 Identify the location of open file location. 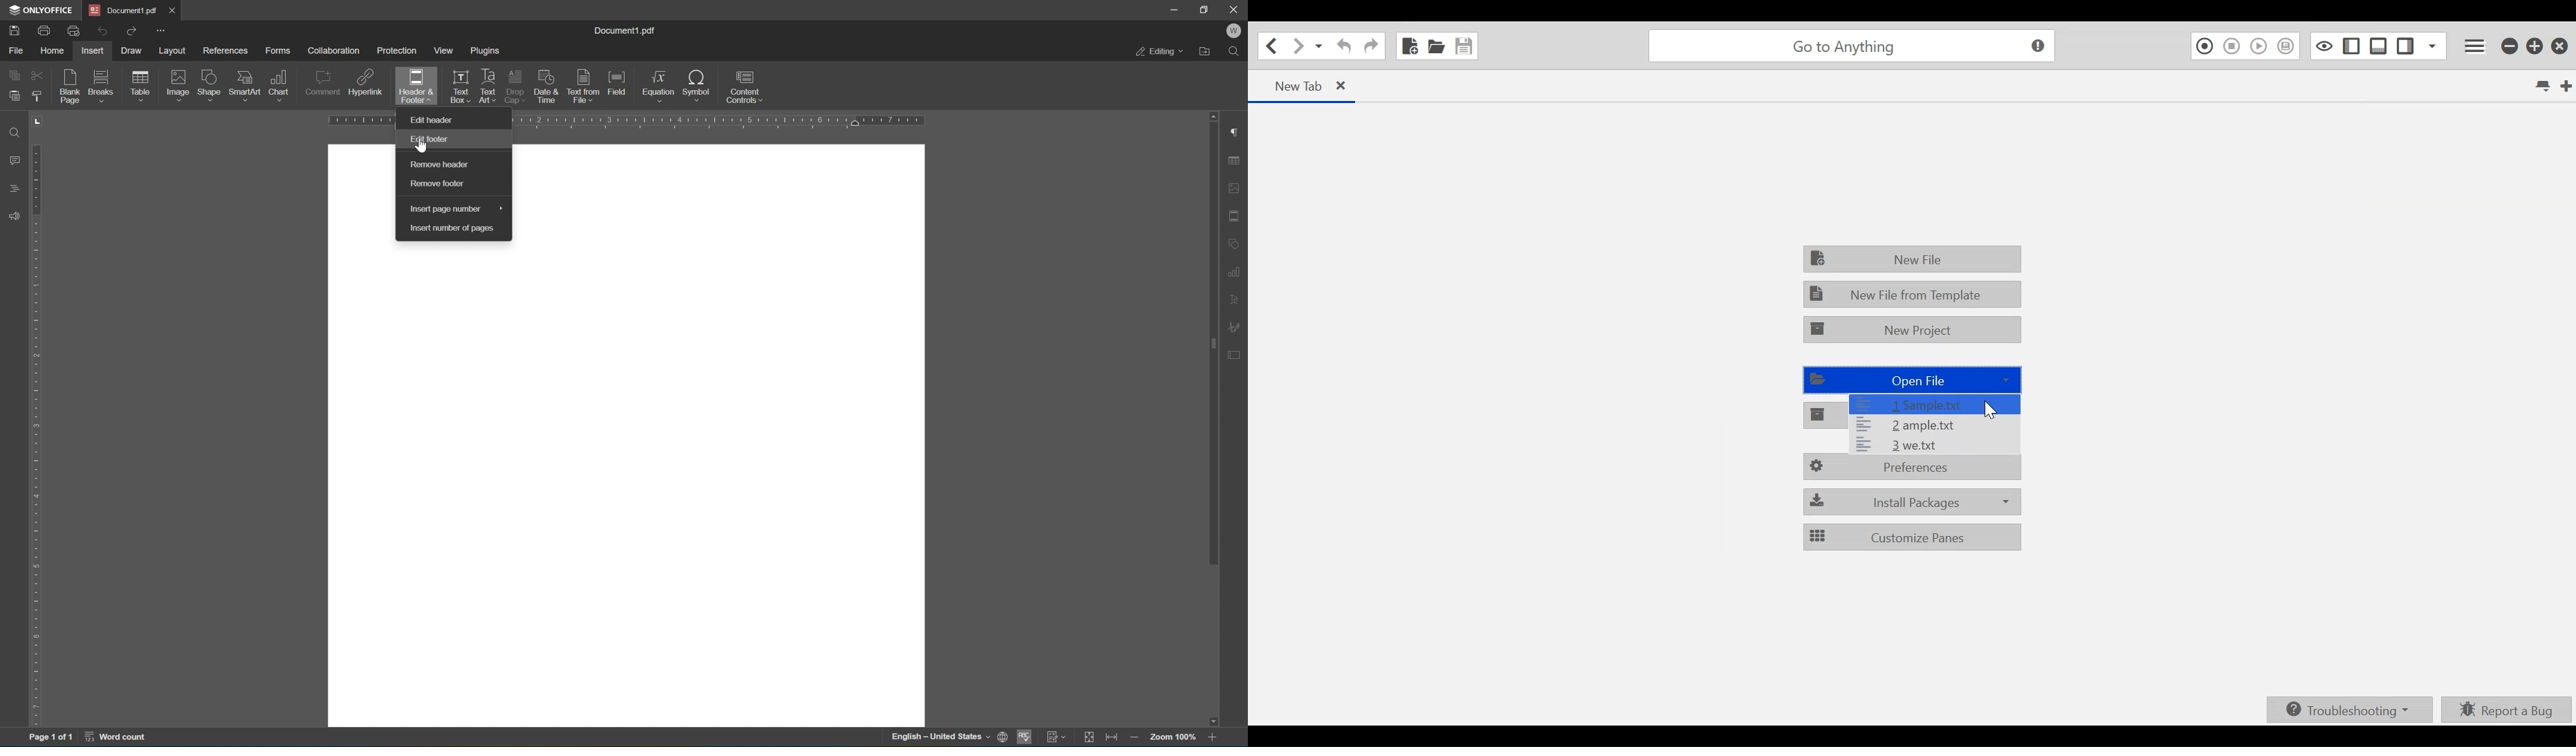
(1207, 52).